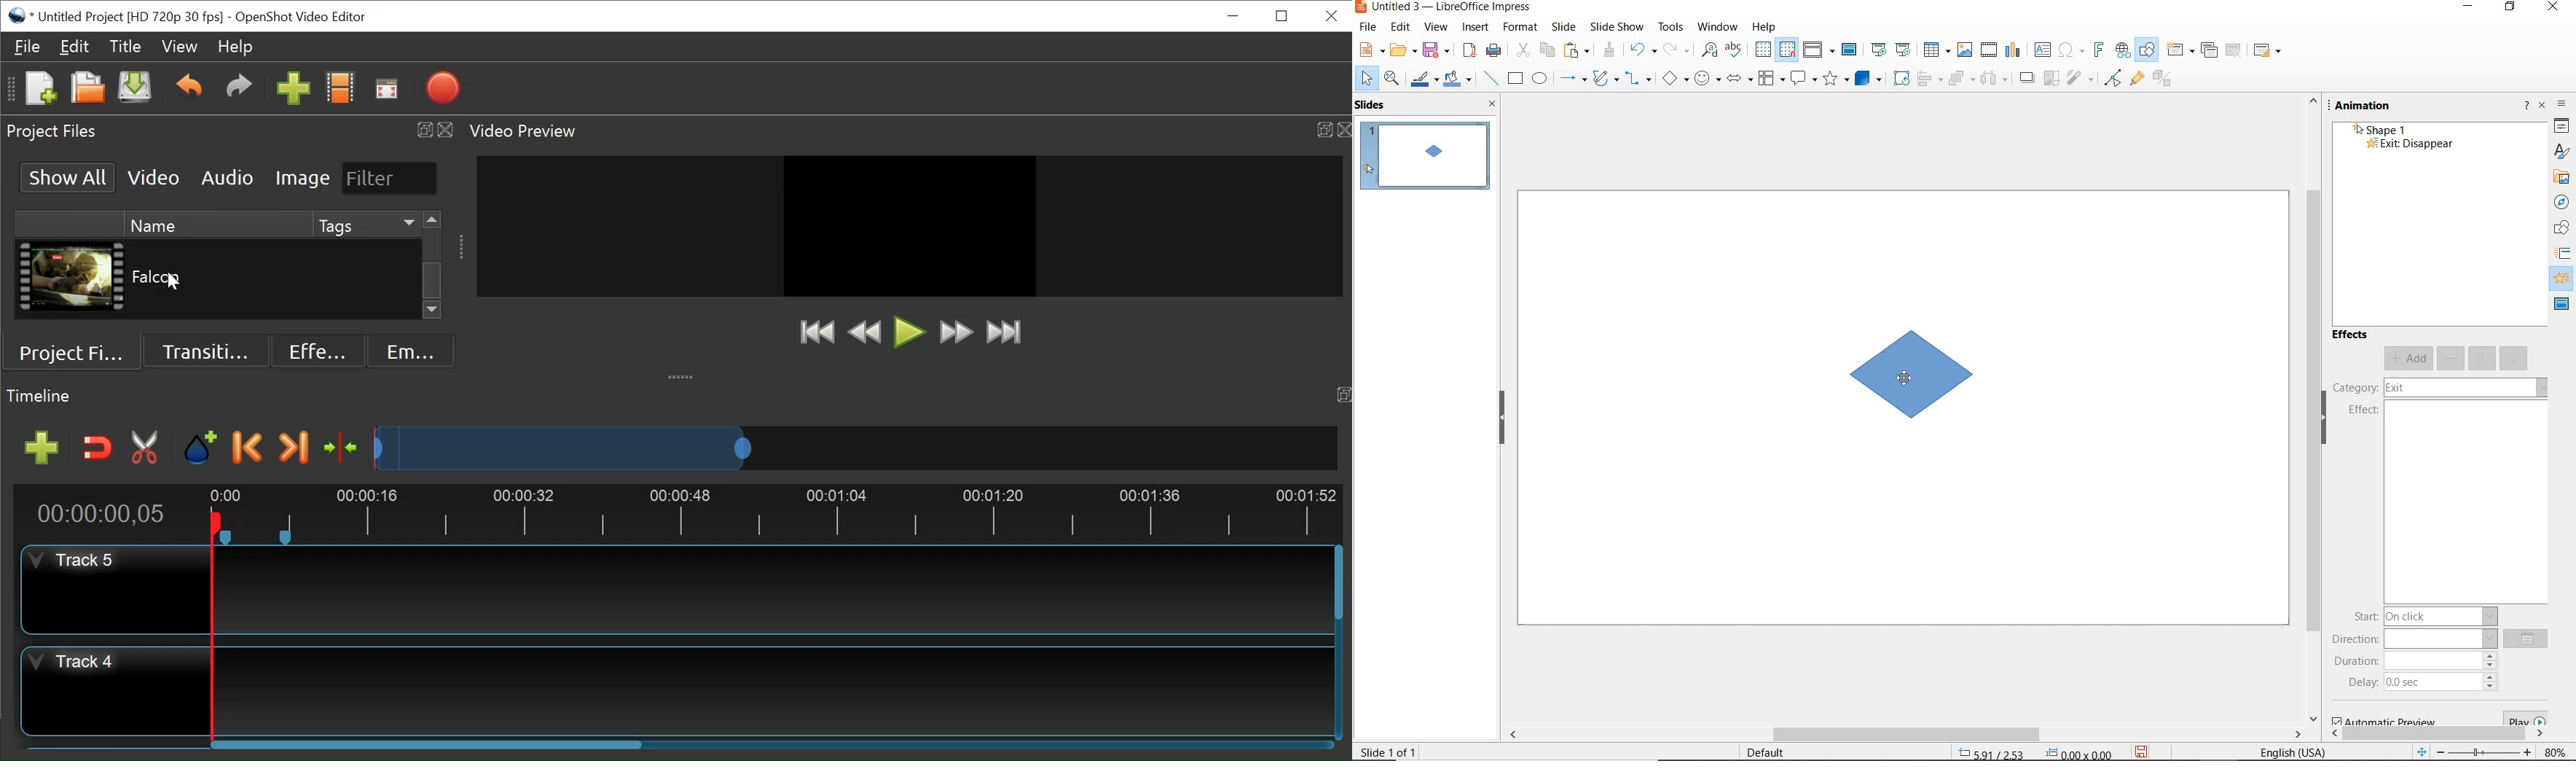 This screenshot has height=784, width=2576. What do you see at coordinates (2443, 388) in the screenshot?
I see `category` at bounding box center [2443, 388].